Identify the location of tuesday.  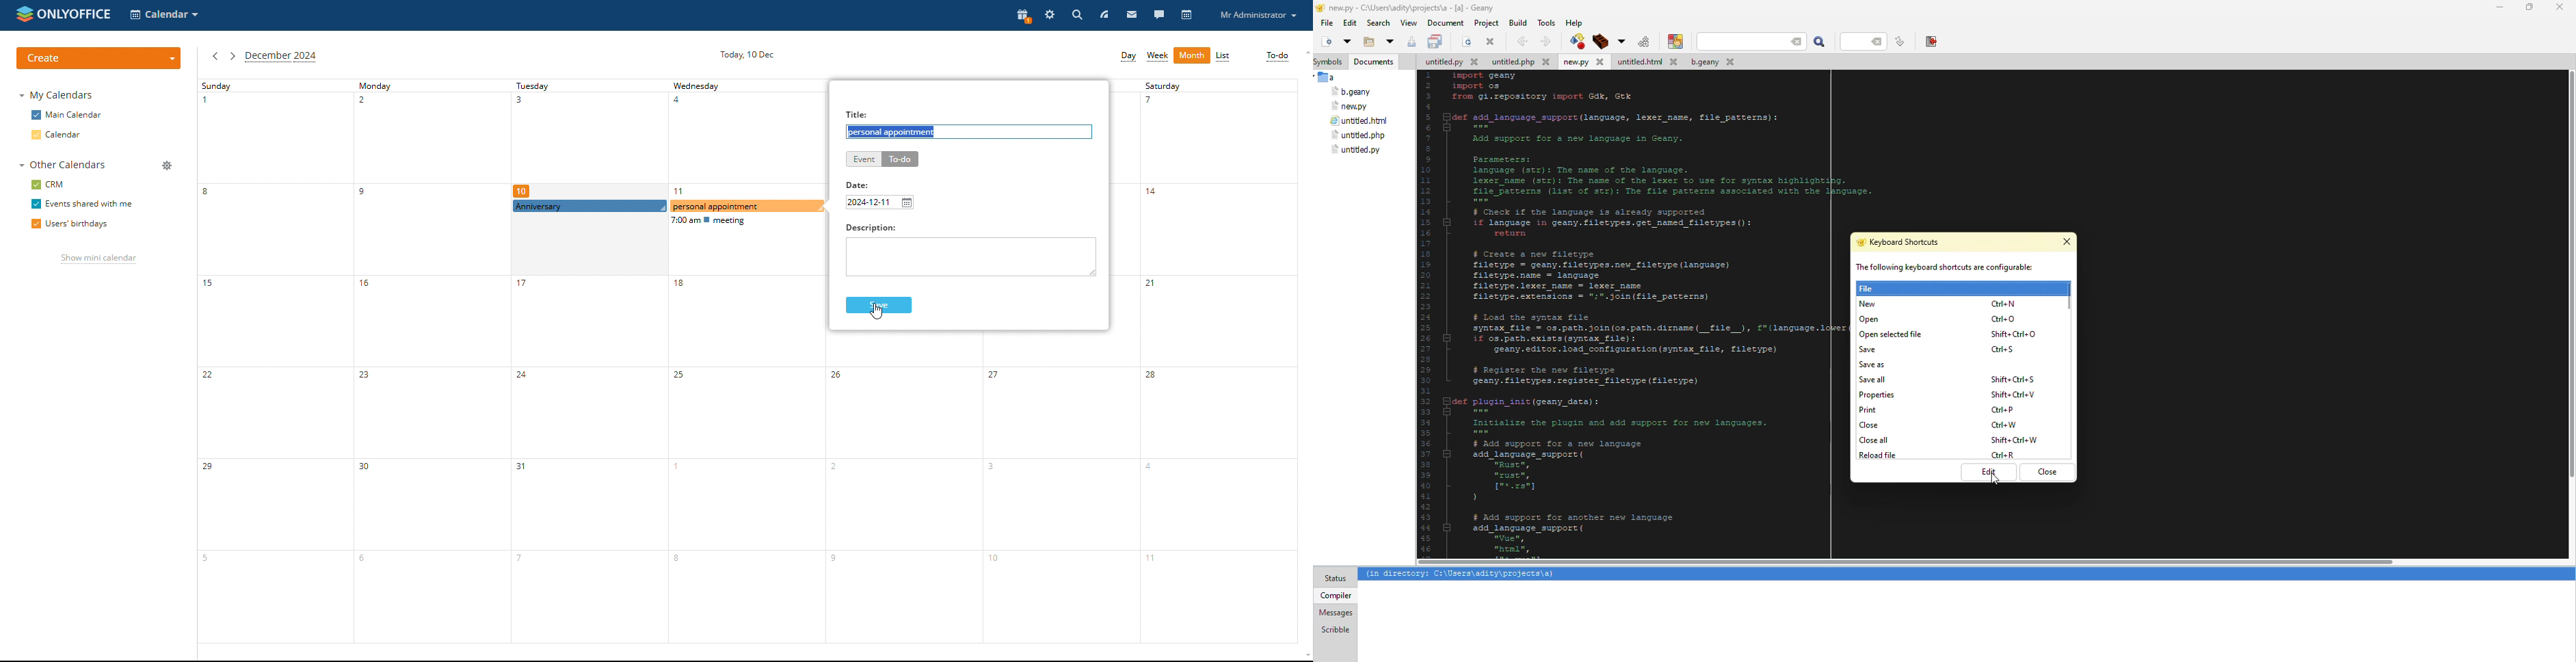
(587, 361).